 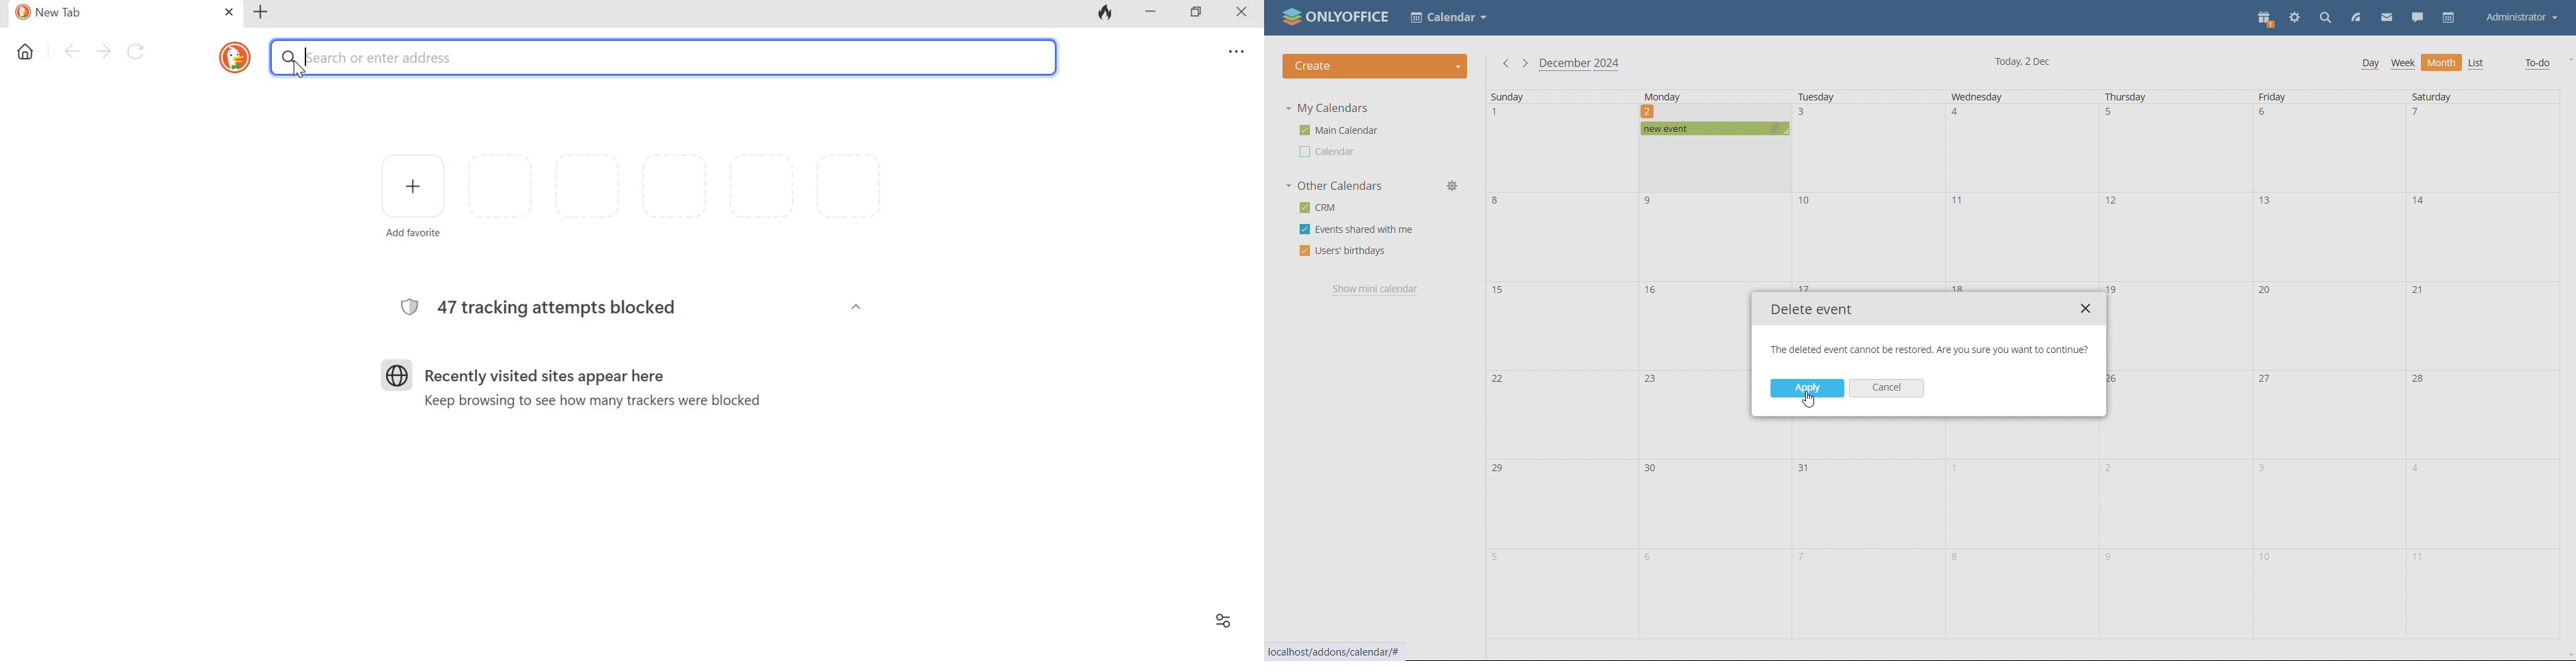 I want to click on Administrator, so click(x=2521, y=18).